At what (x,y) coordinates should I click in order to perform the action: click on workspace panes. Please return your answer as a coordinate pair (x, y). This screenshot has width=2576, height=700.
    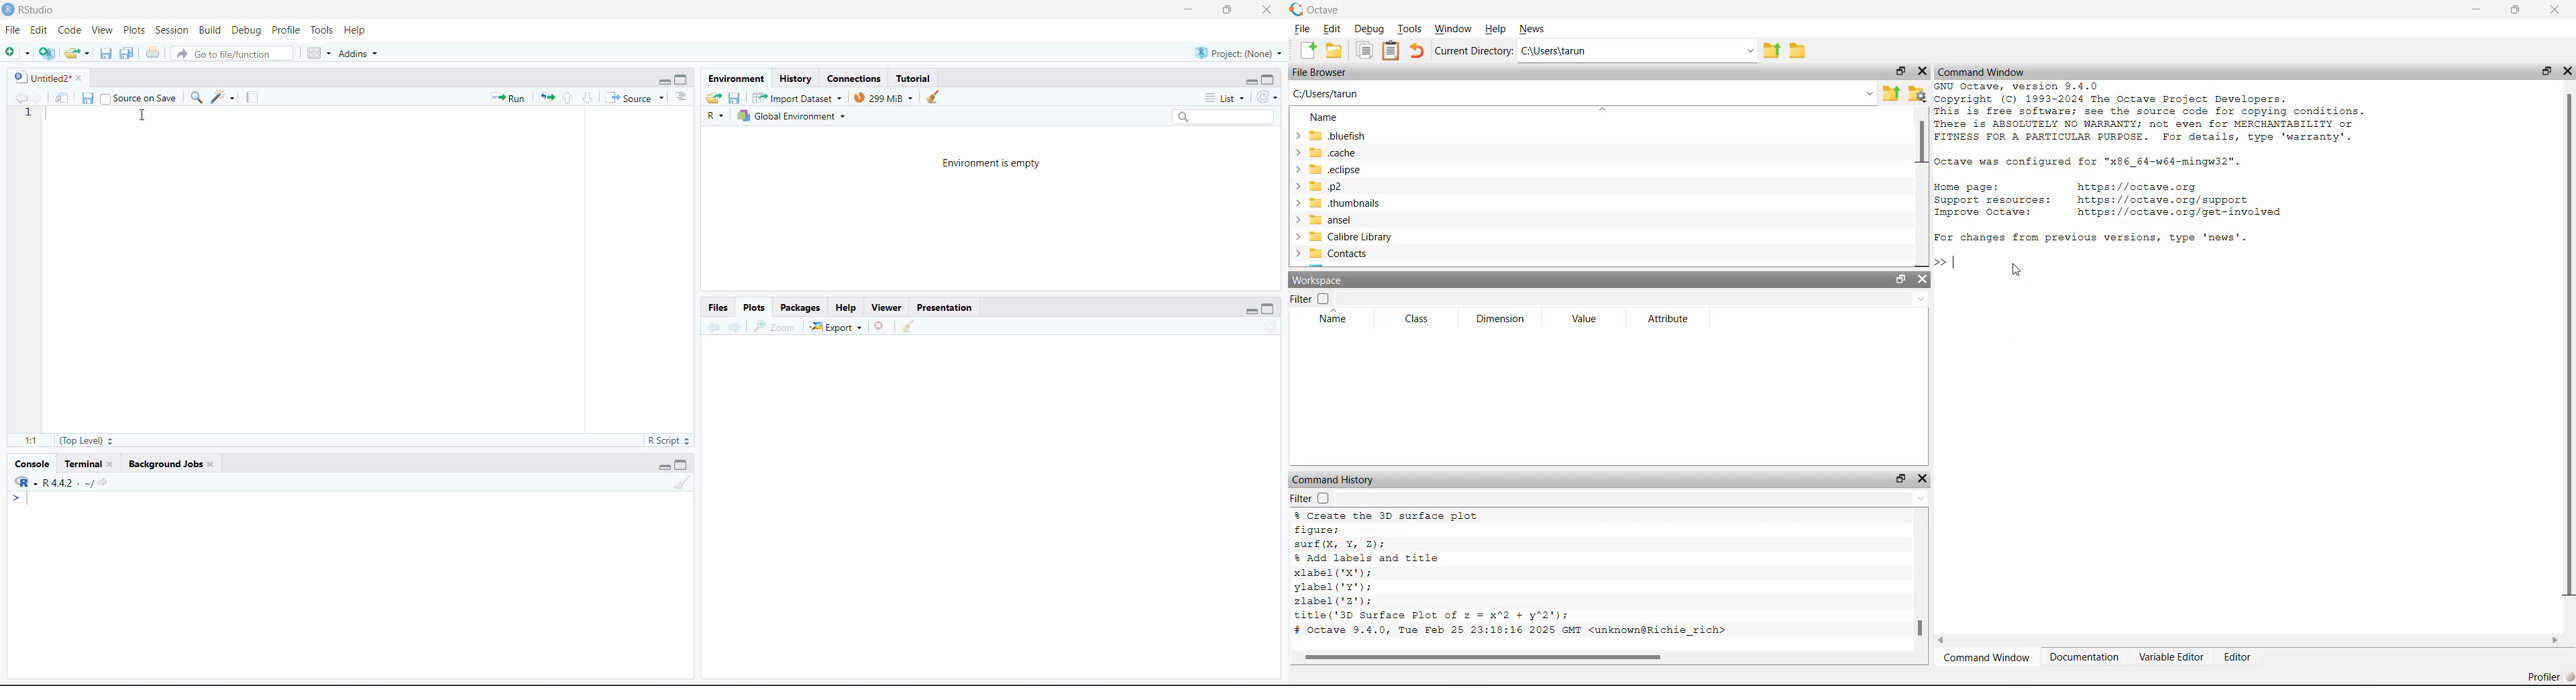
    Looking at the image, I should click on (317, 52).